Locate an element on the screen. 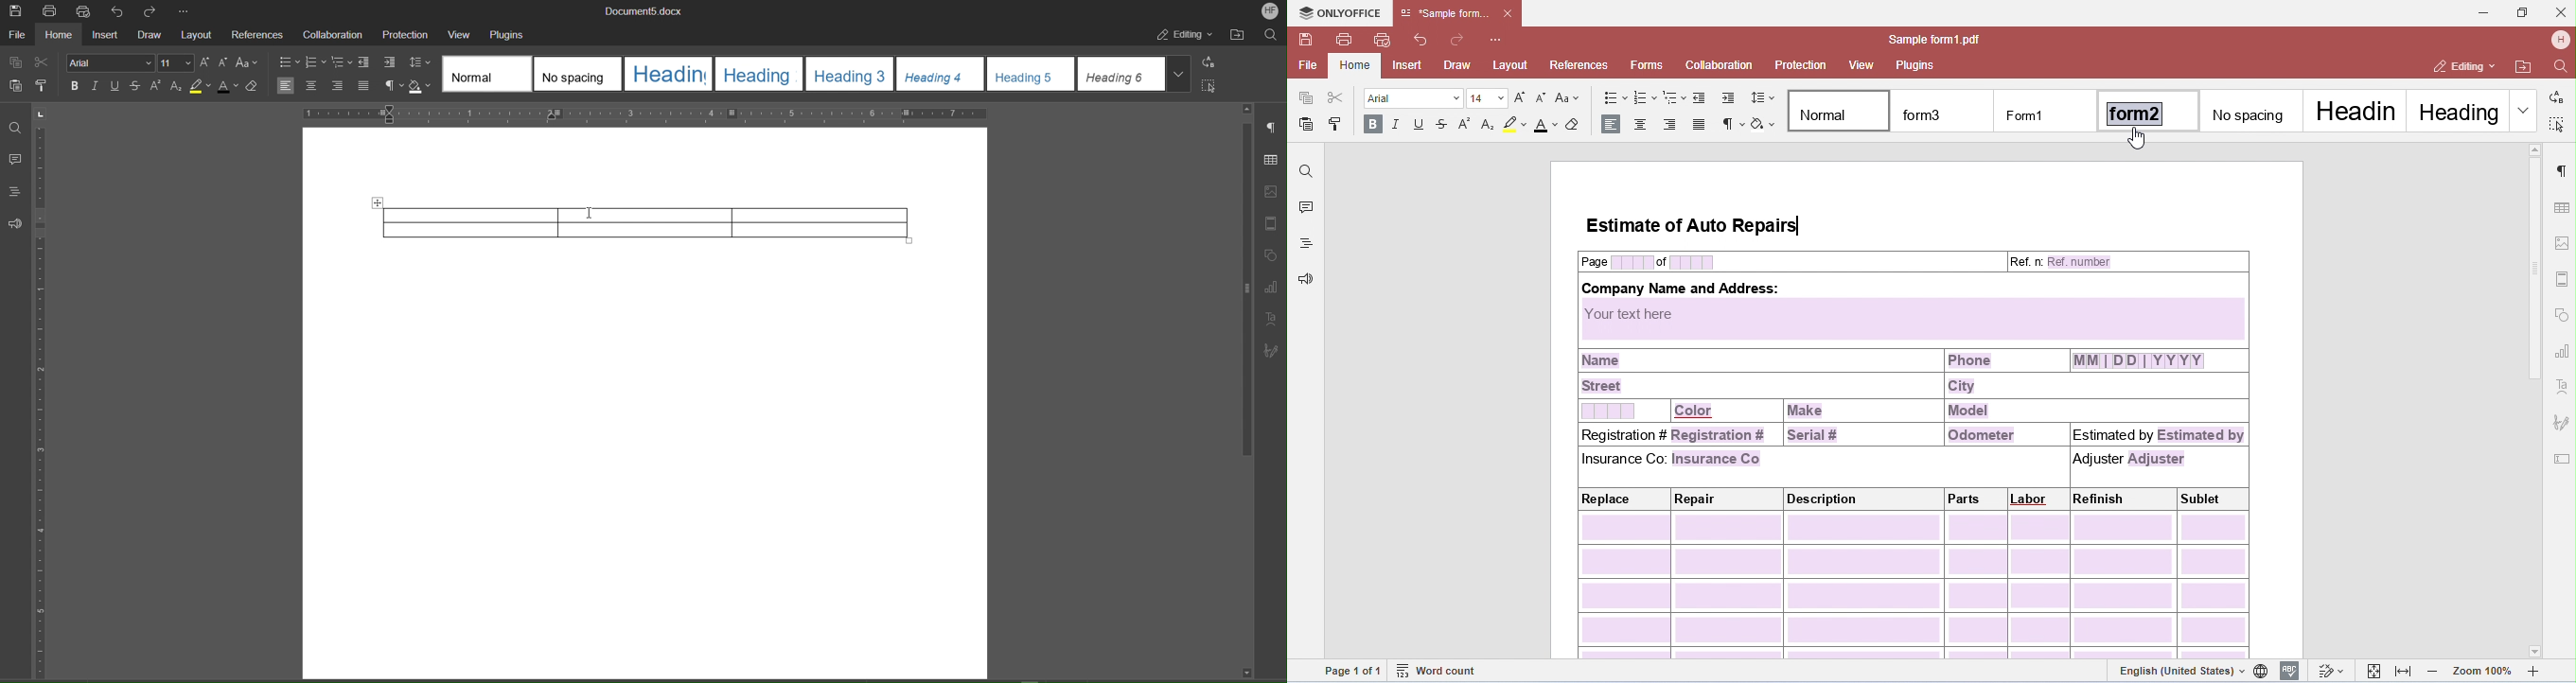 The image size is (2576, 700). heading 6 is located at coordinates (1122, 74).